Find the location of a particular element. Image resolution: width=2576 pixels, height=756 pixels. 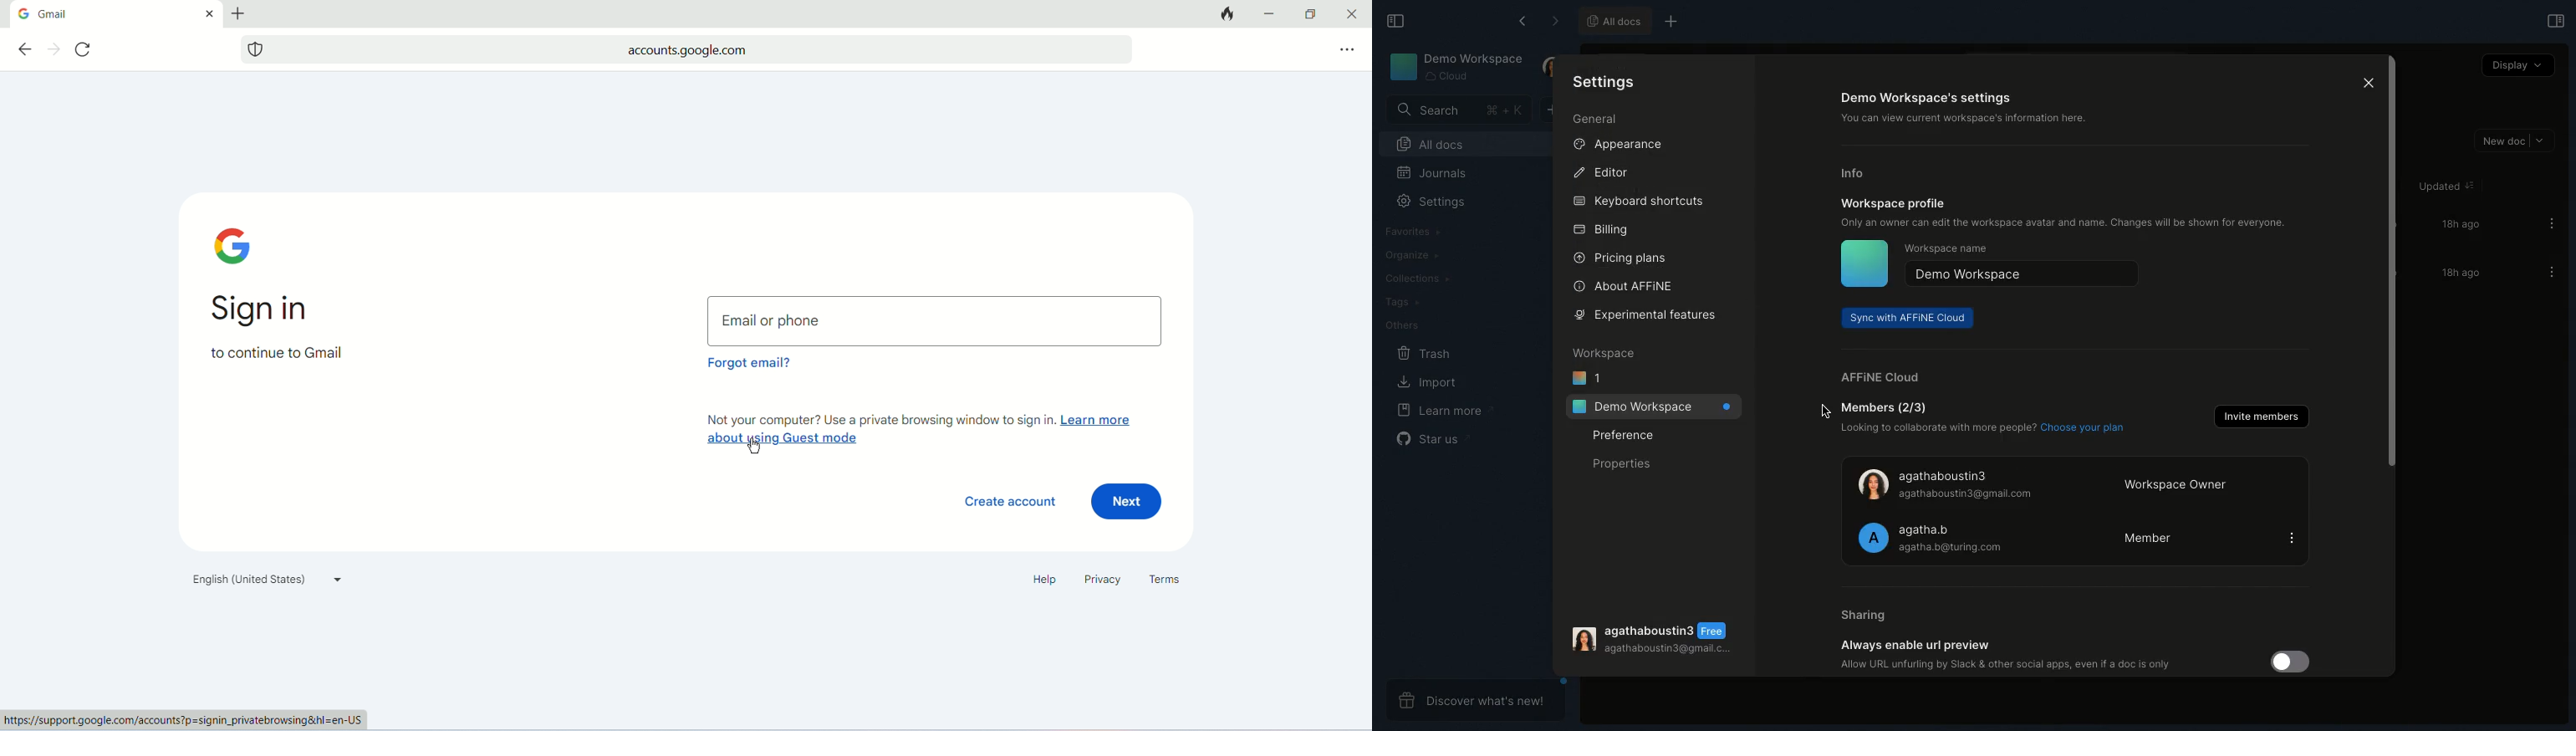

Organize is located at coordinates (1409, 255).